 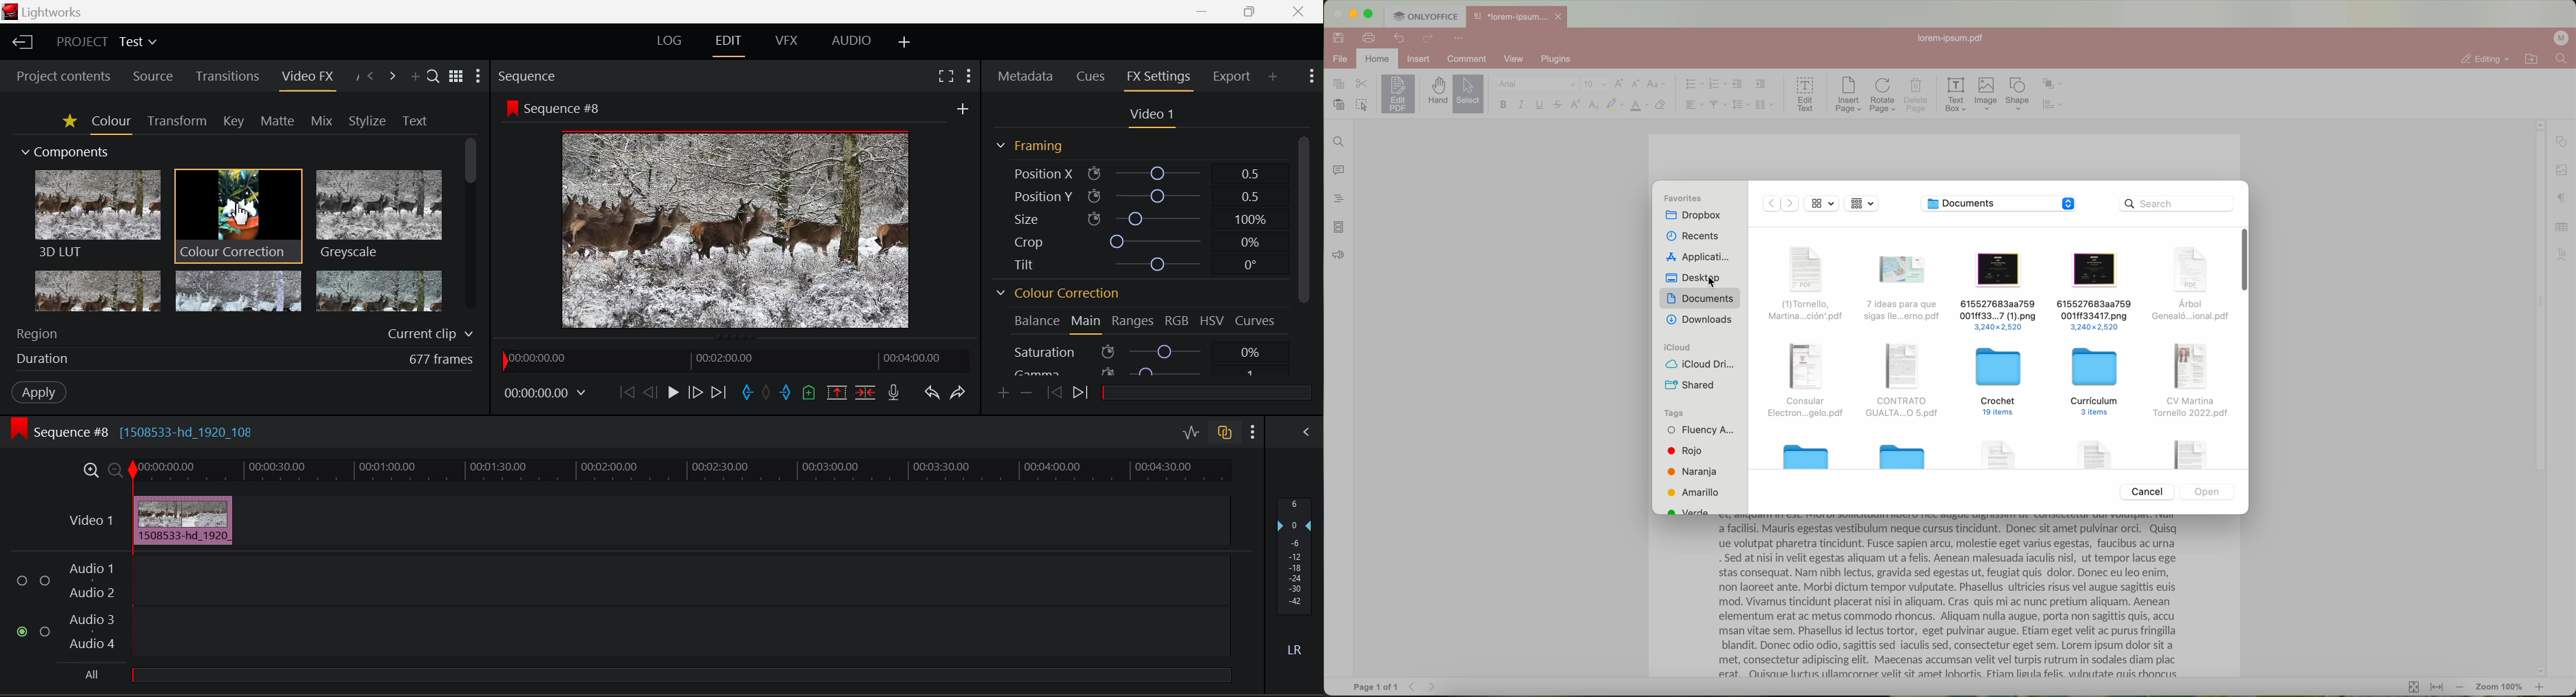 I want to click on table settings, so click(x=2562, y=227).